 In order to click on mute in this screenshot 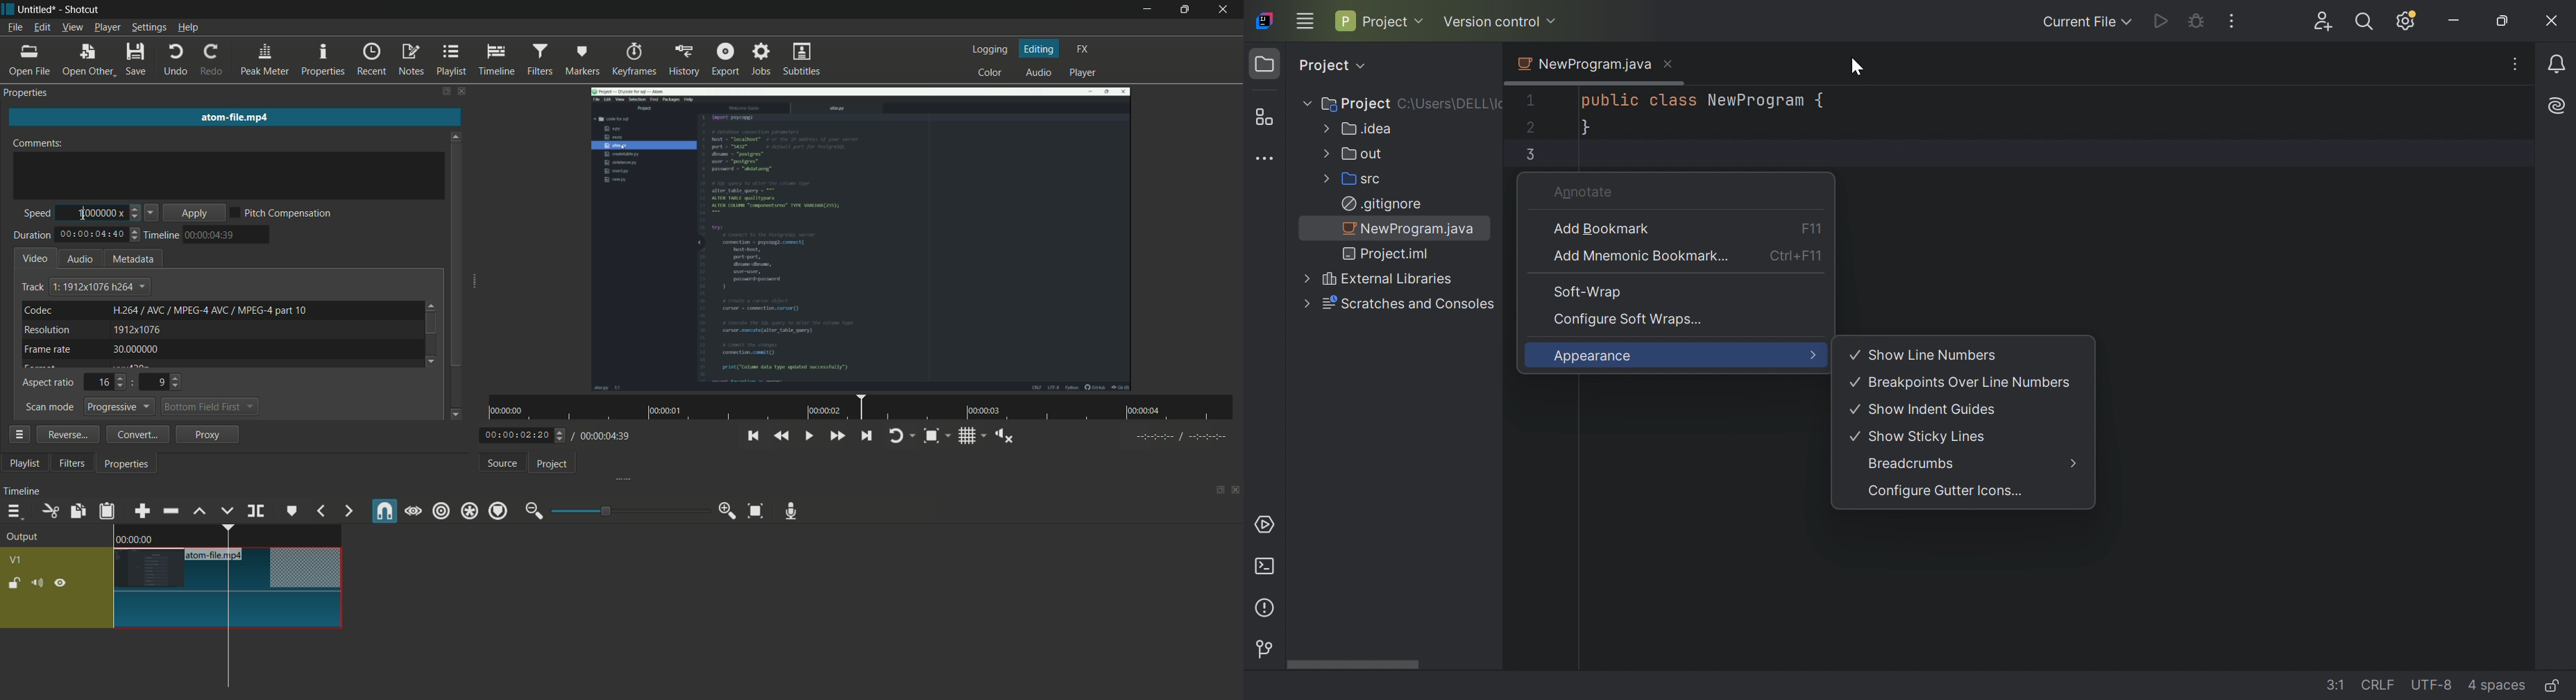, I will do `click(38, 583)`.